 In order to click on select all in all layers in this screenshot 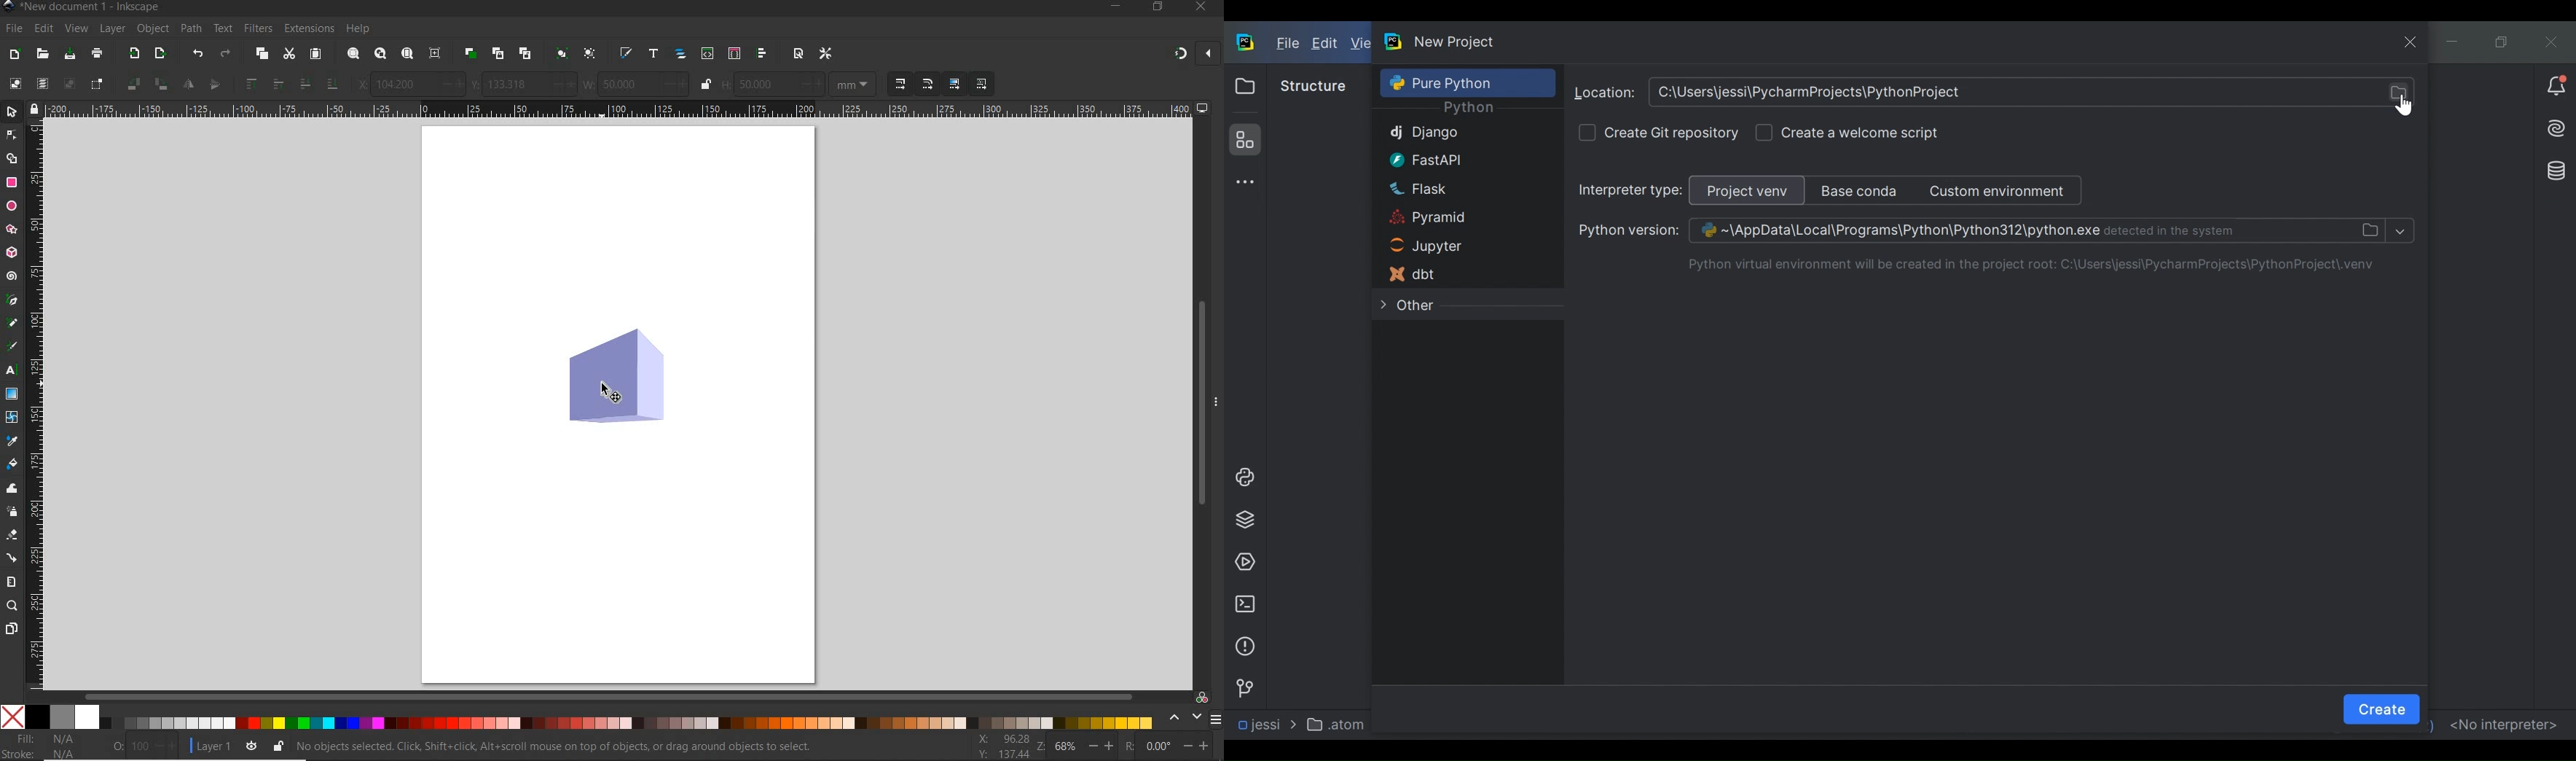, I will do `click(42, 83)`.